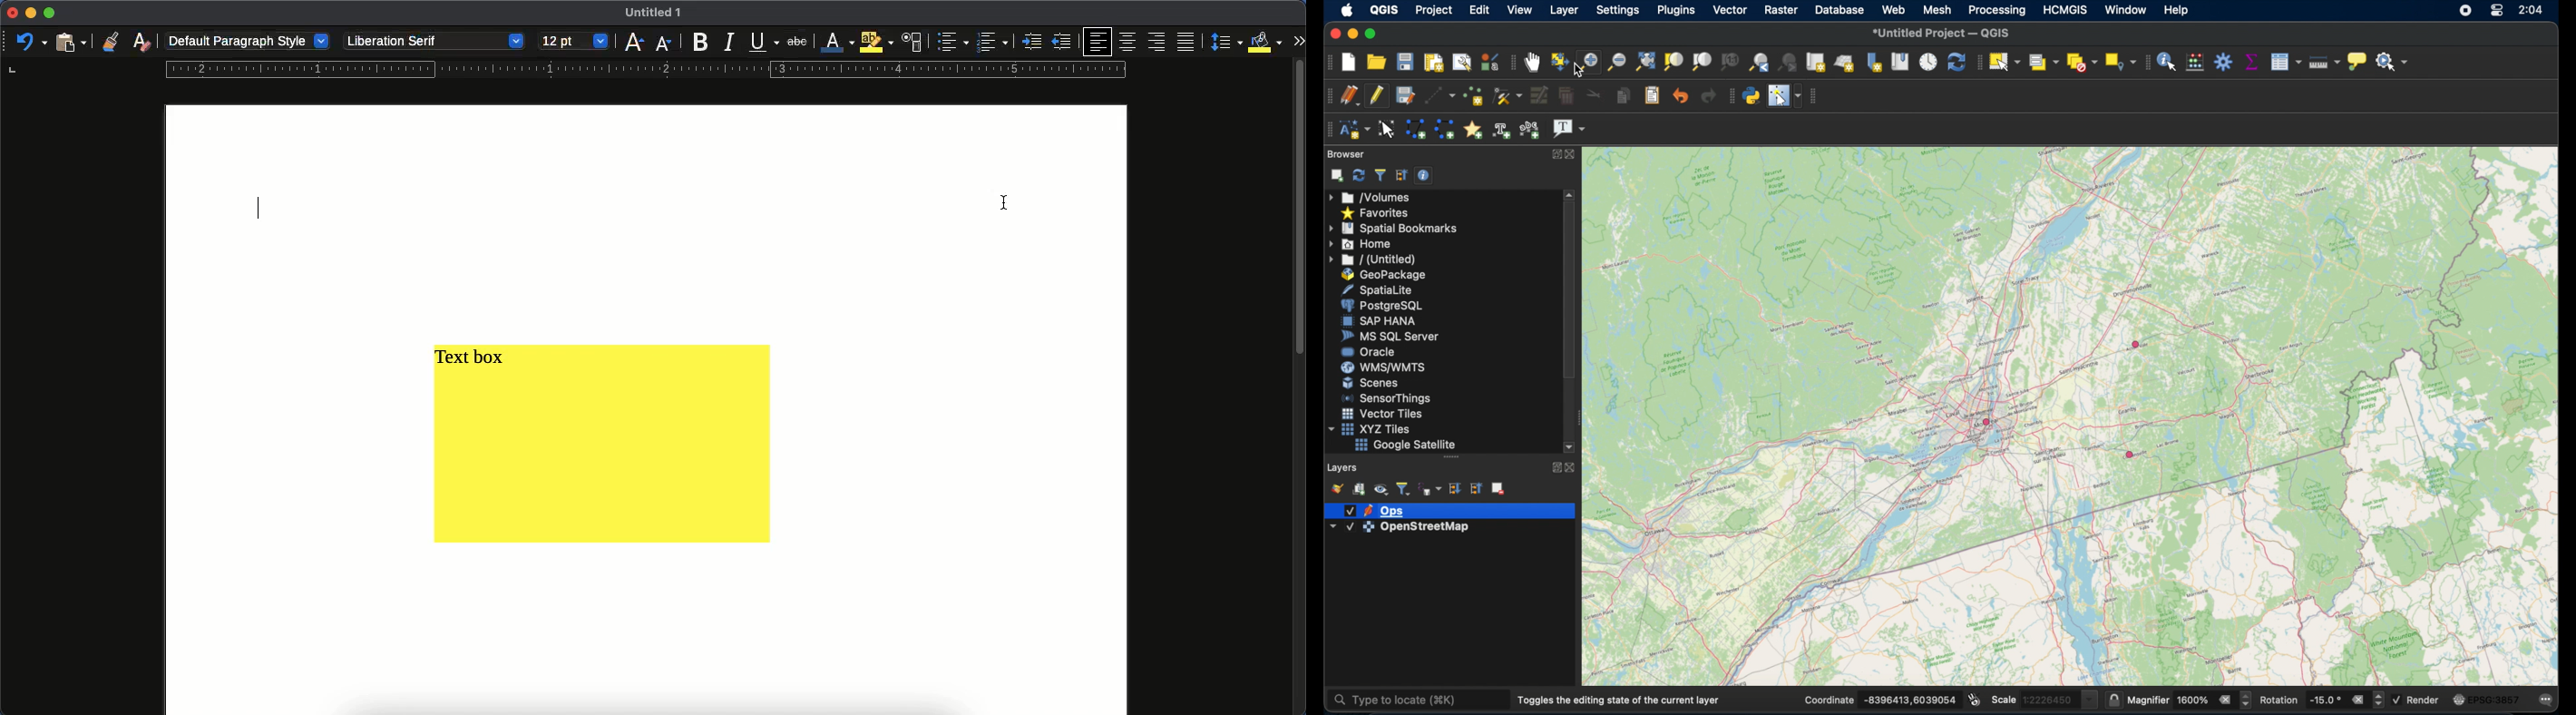 Image resolution: width=2576 pixels, height=728 pixels. What do you see at coordinates (1188, 44) in the screenshot?
I see `justify` at bounding box center [1188, 44].